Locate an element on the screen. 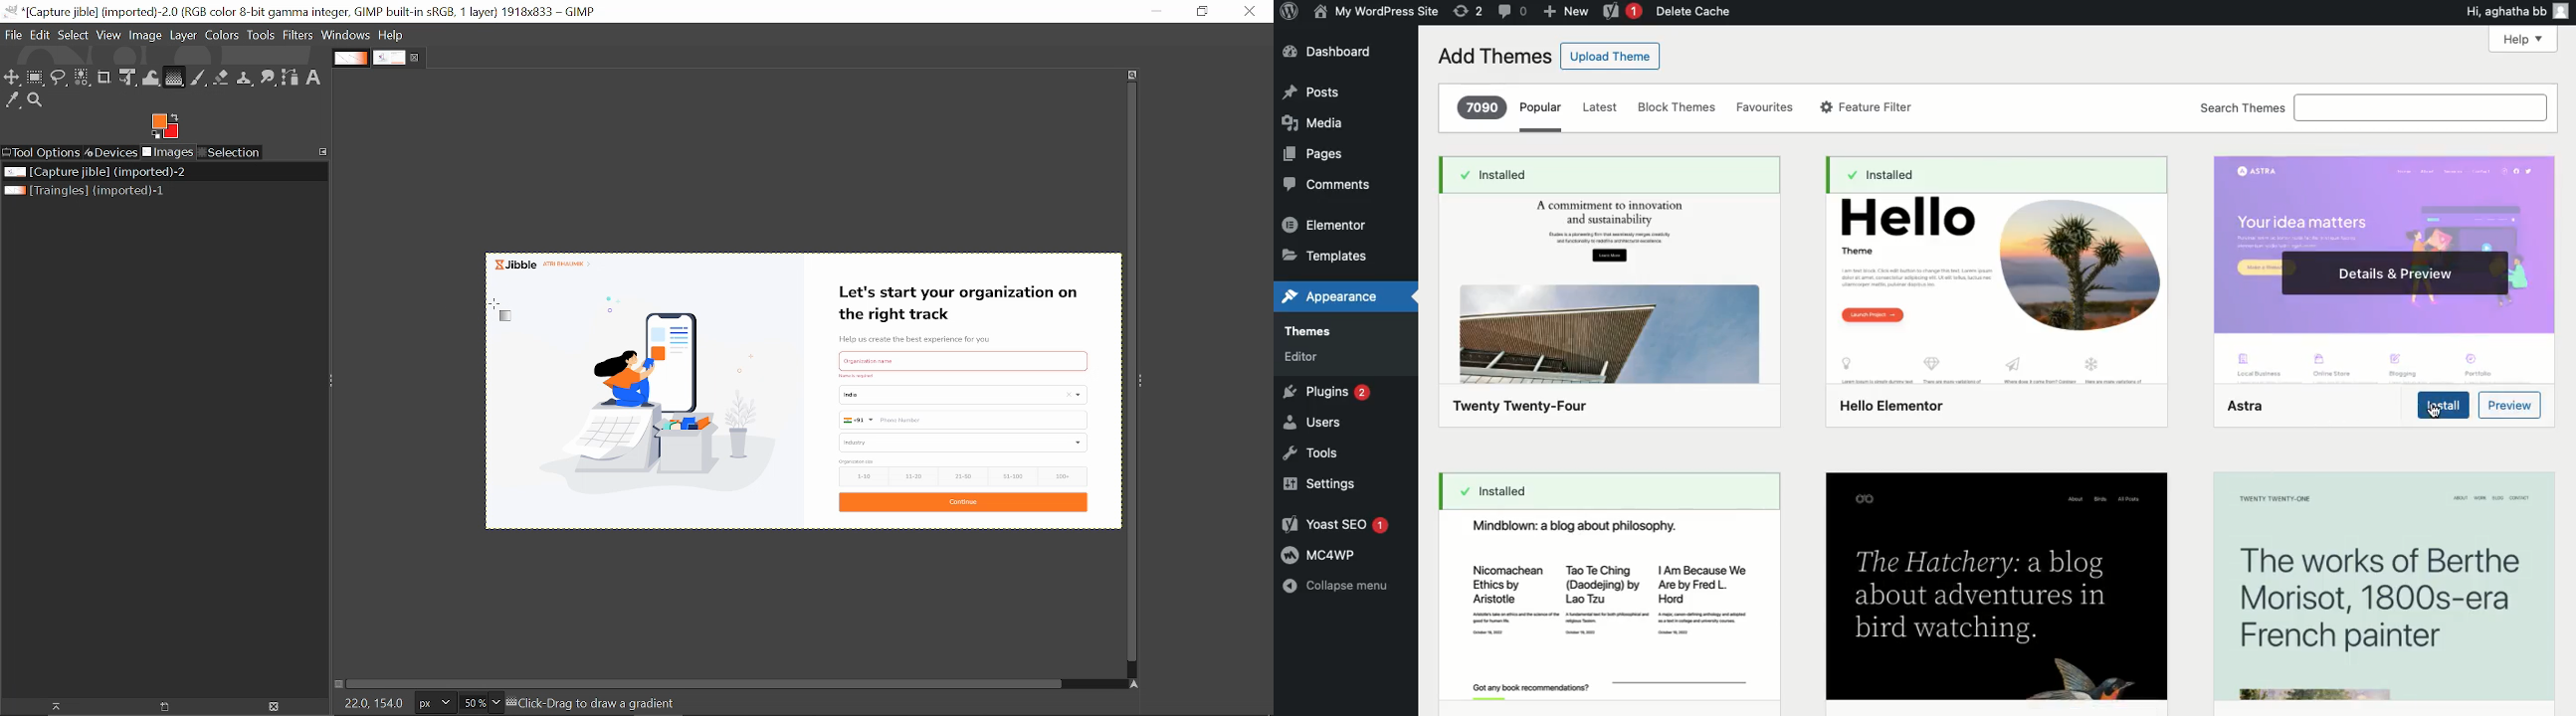  Horizontal scrollbar is located at coordinates (706, 685).